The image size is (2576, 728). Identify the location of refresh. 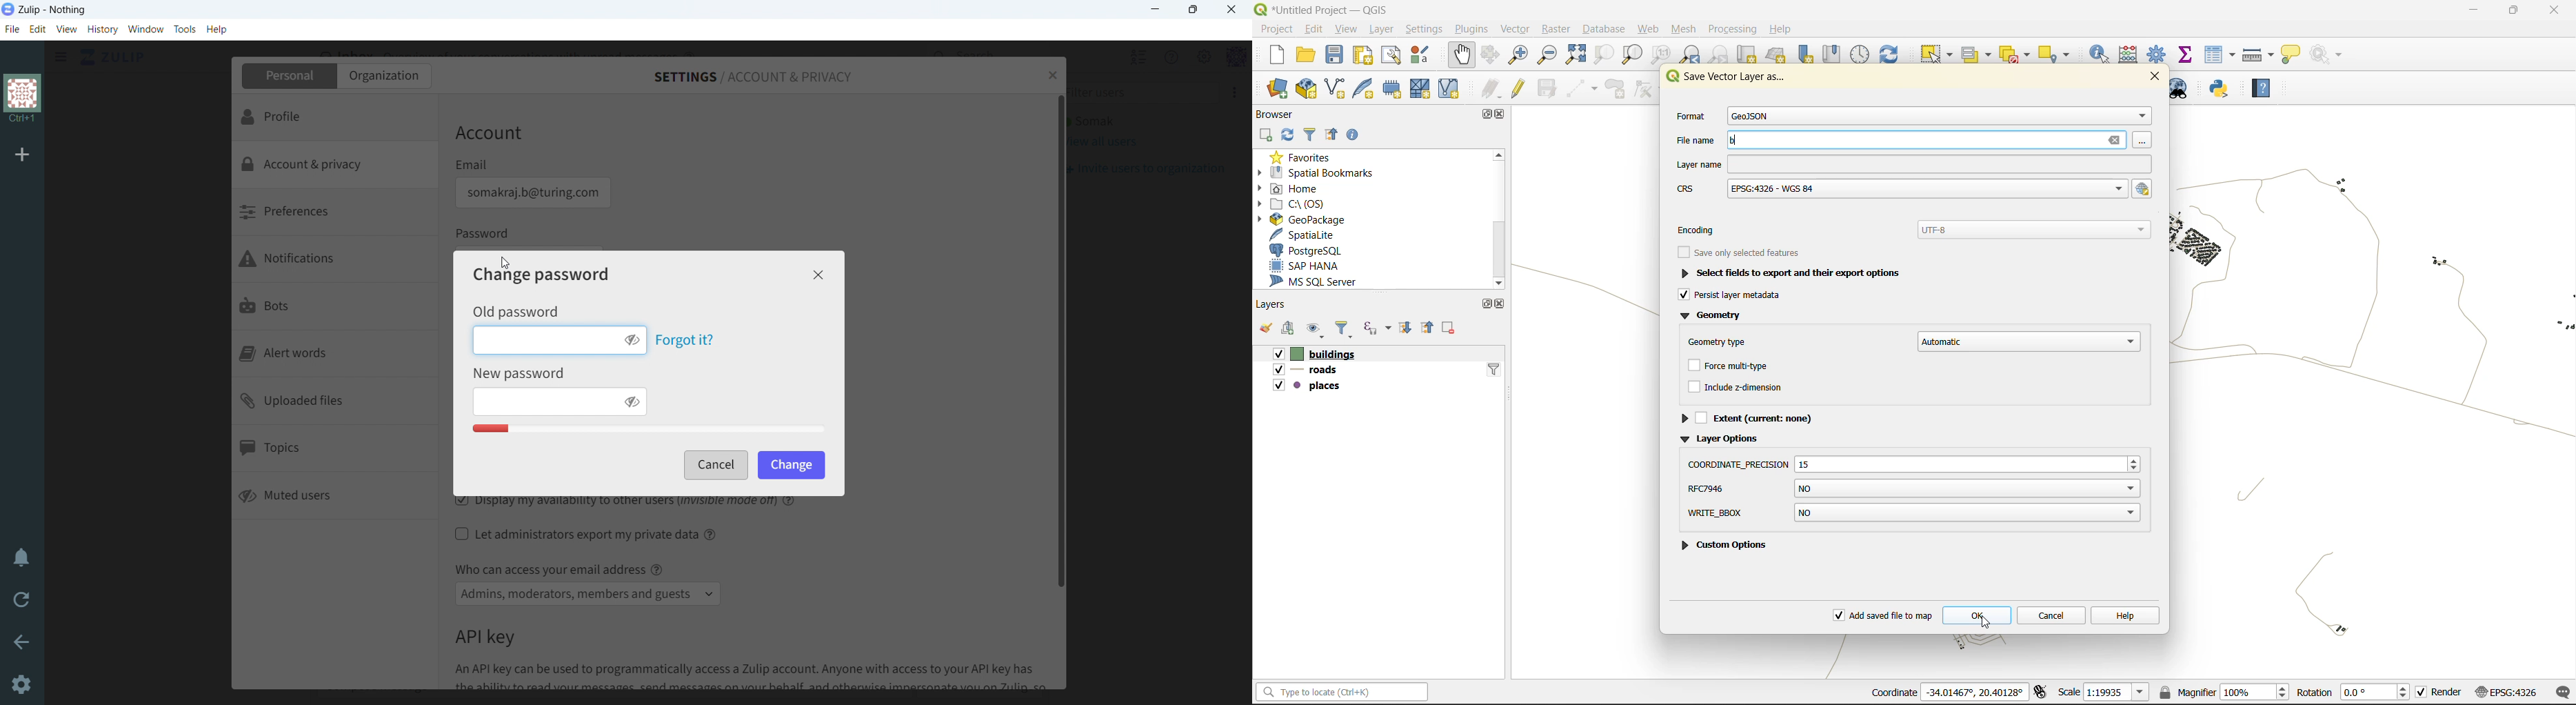
(1290, 135).